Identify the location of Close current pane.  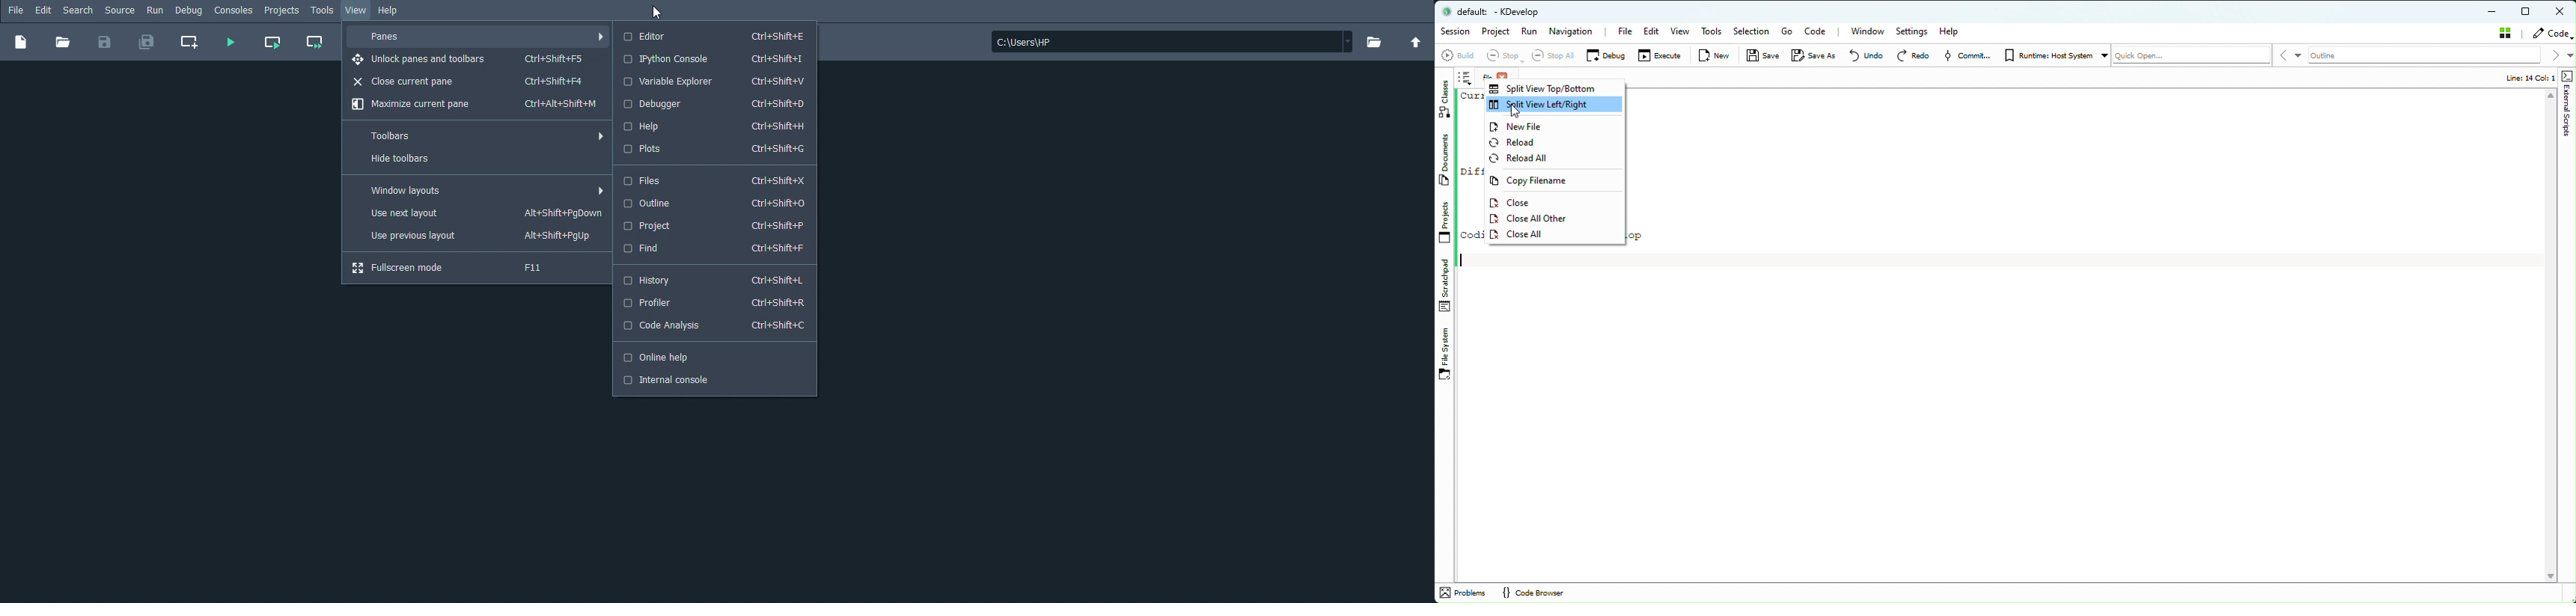
(479, 81).